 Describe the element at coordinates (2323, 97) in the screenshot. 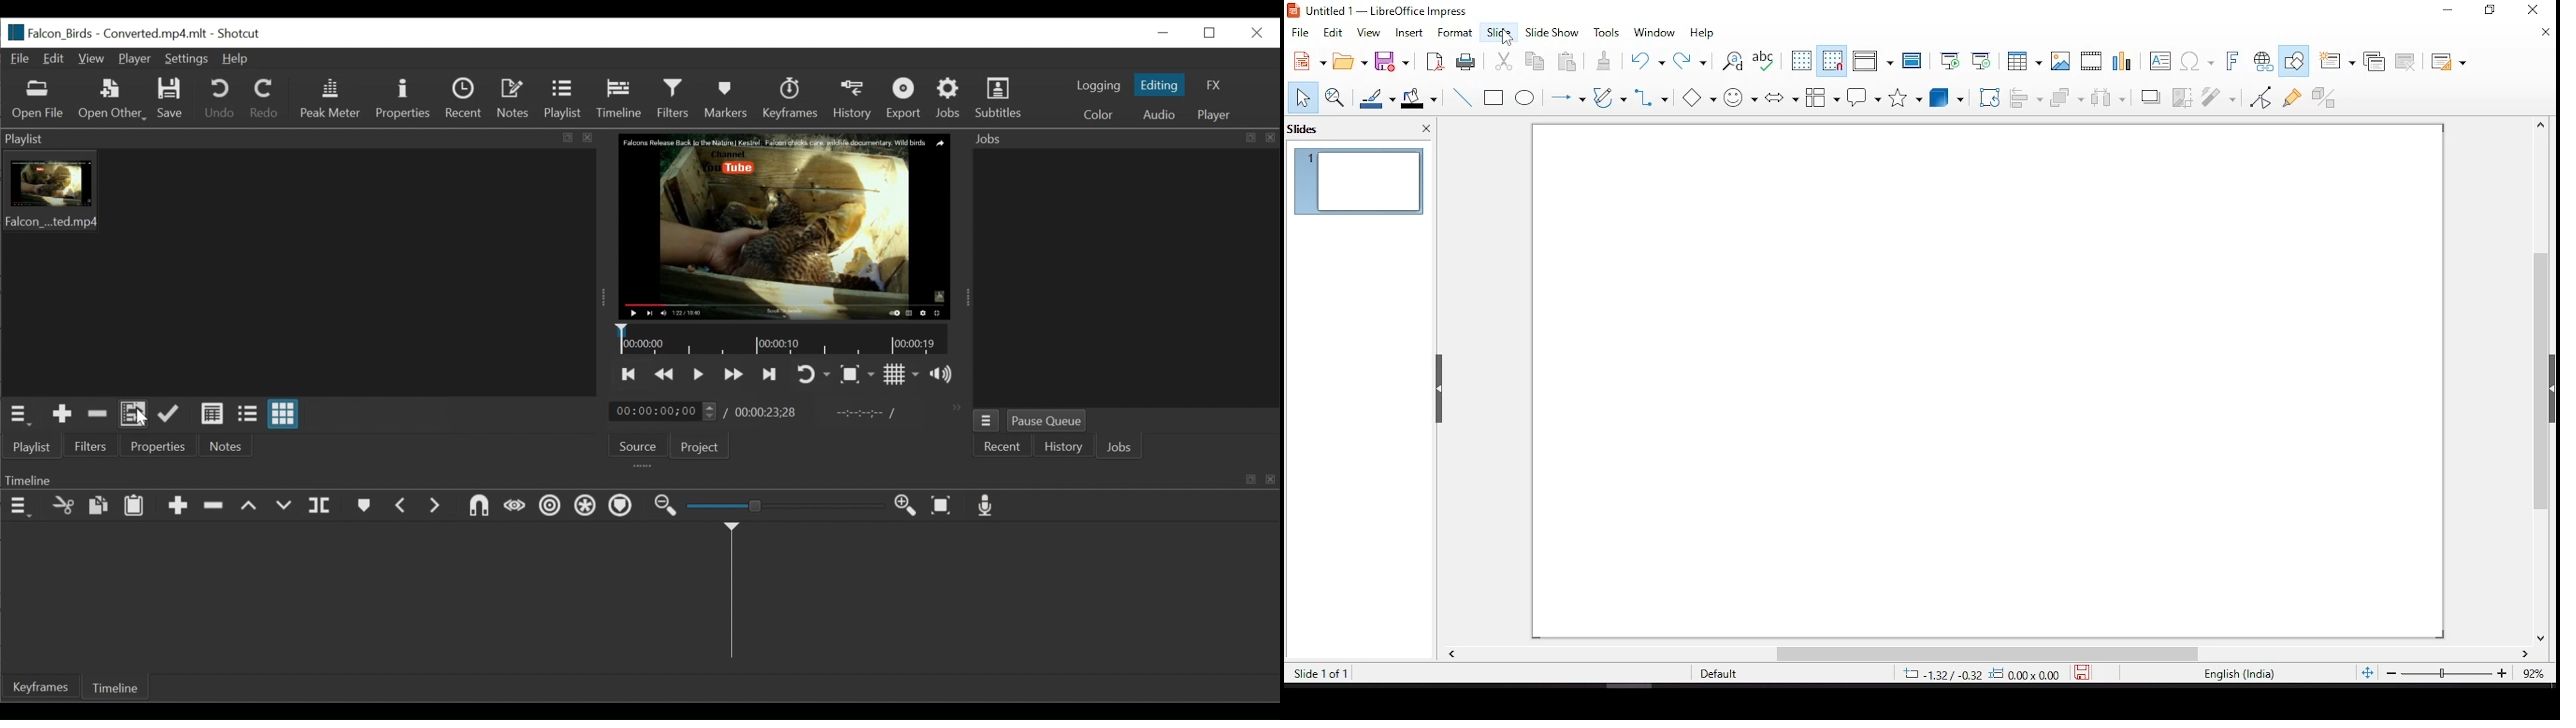

I see `toggle extrusion` at that location.